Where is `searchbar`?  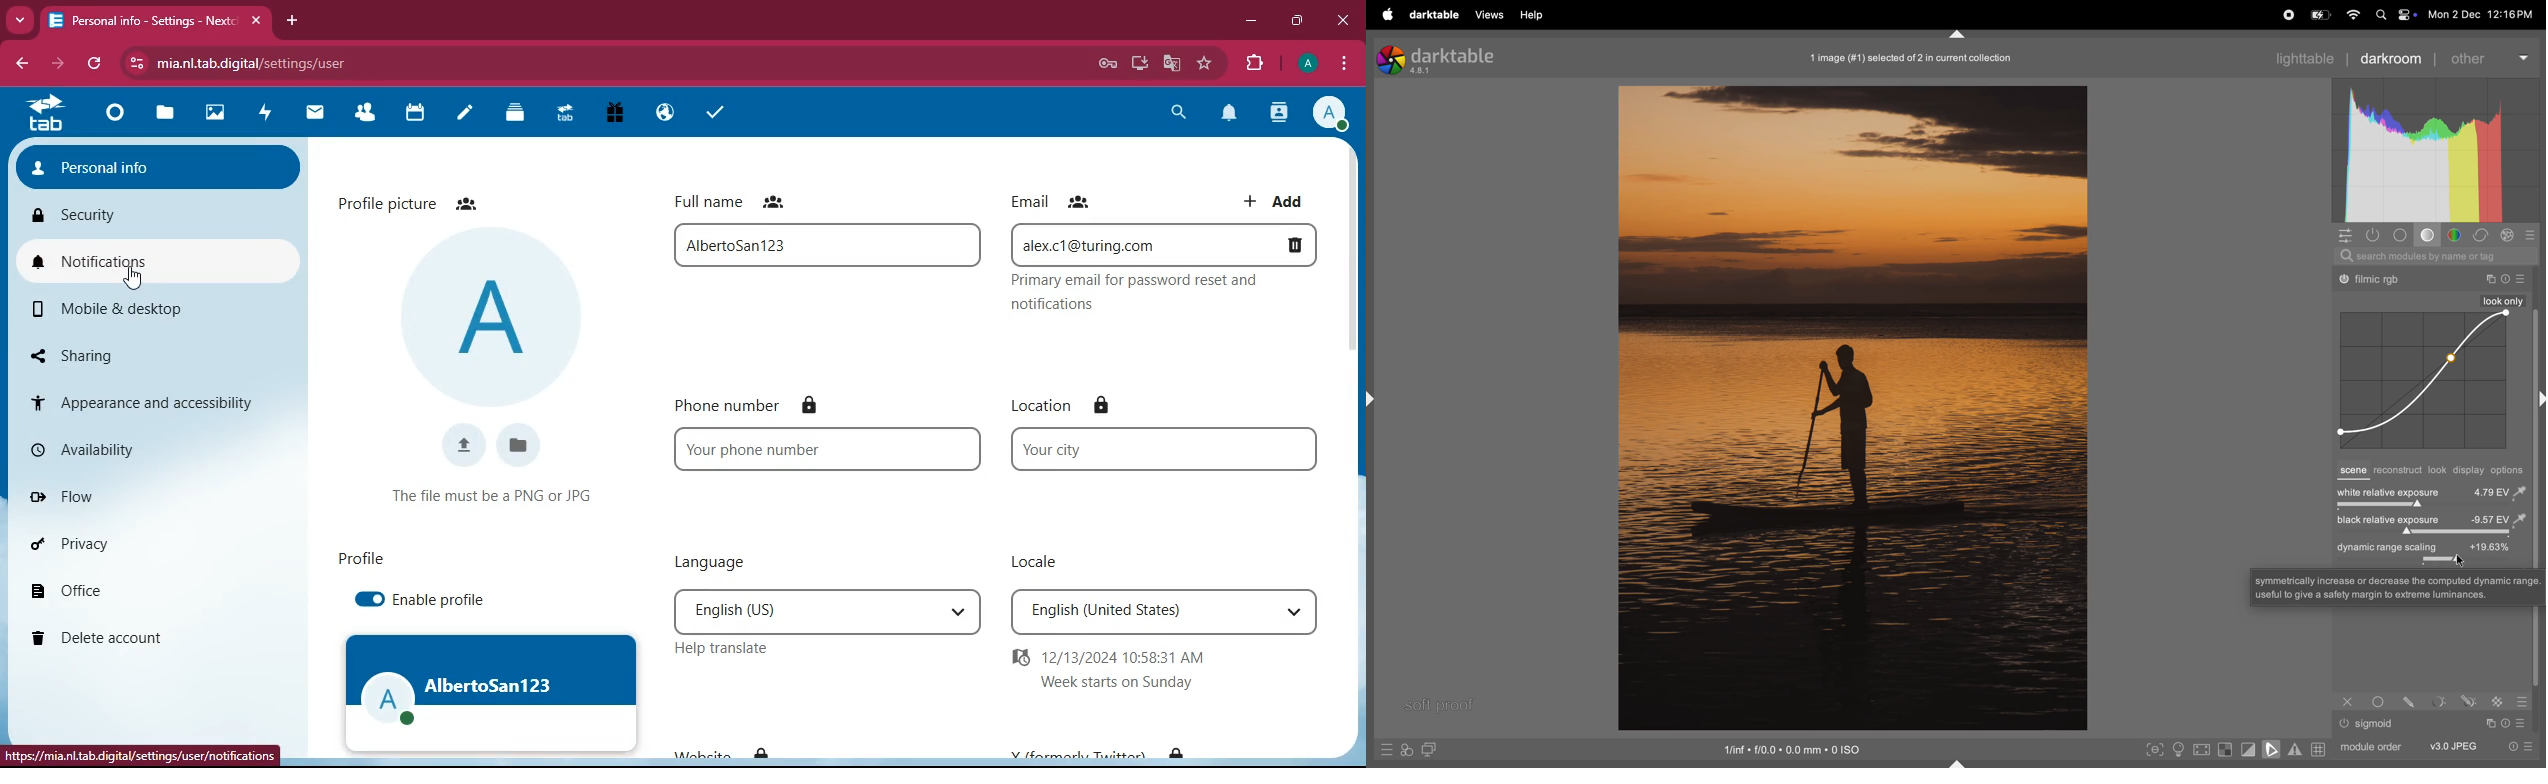
searchbar is located at coordinates (2436, 256).